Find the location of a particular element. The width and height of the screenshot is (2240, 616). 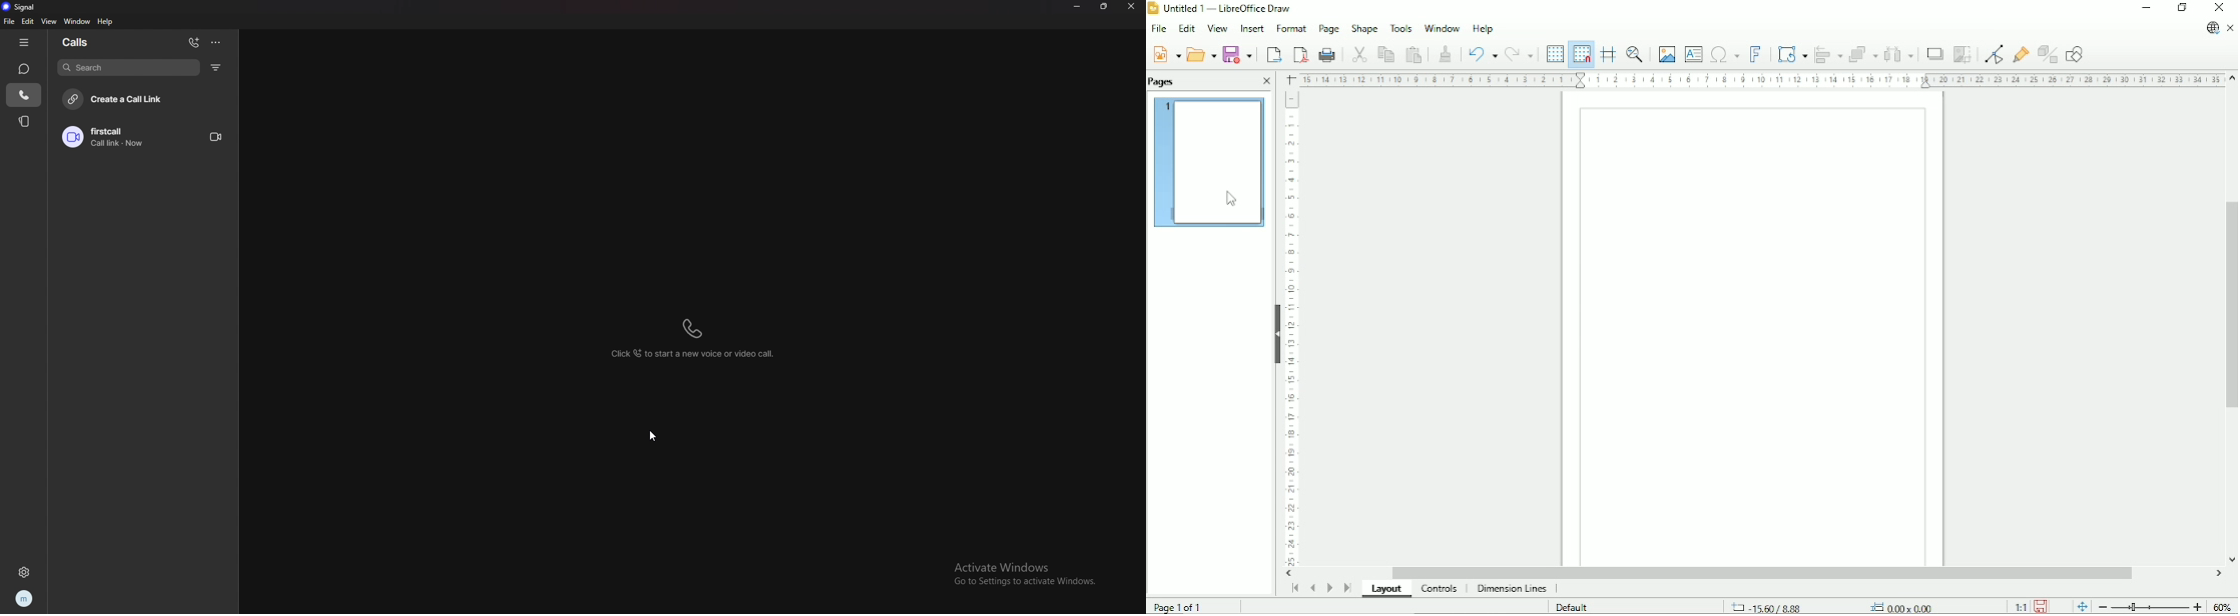

calls is located at coordinates (24, 95).